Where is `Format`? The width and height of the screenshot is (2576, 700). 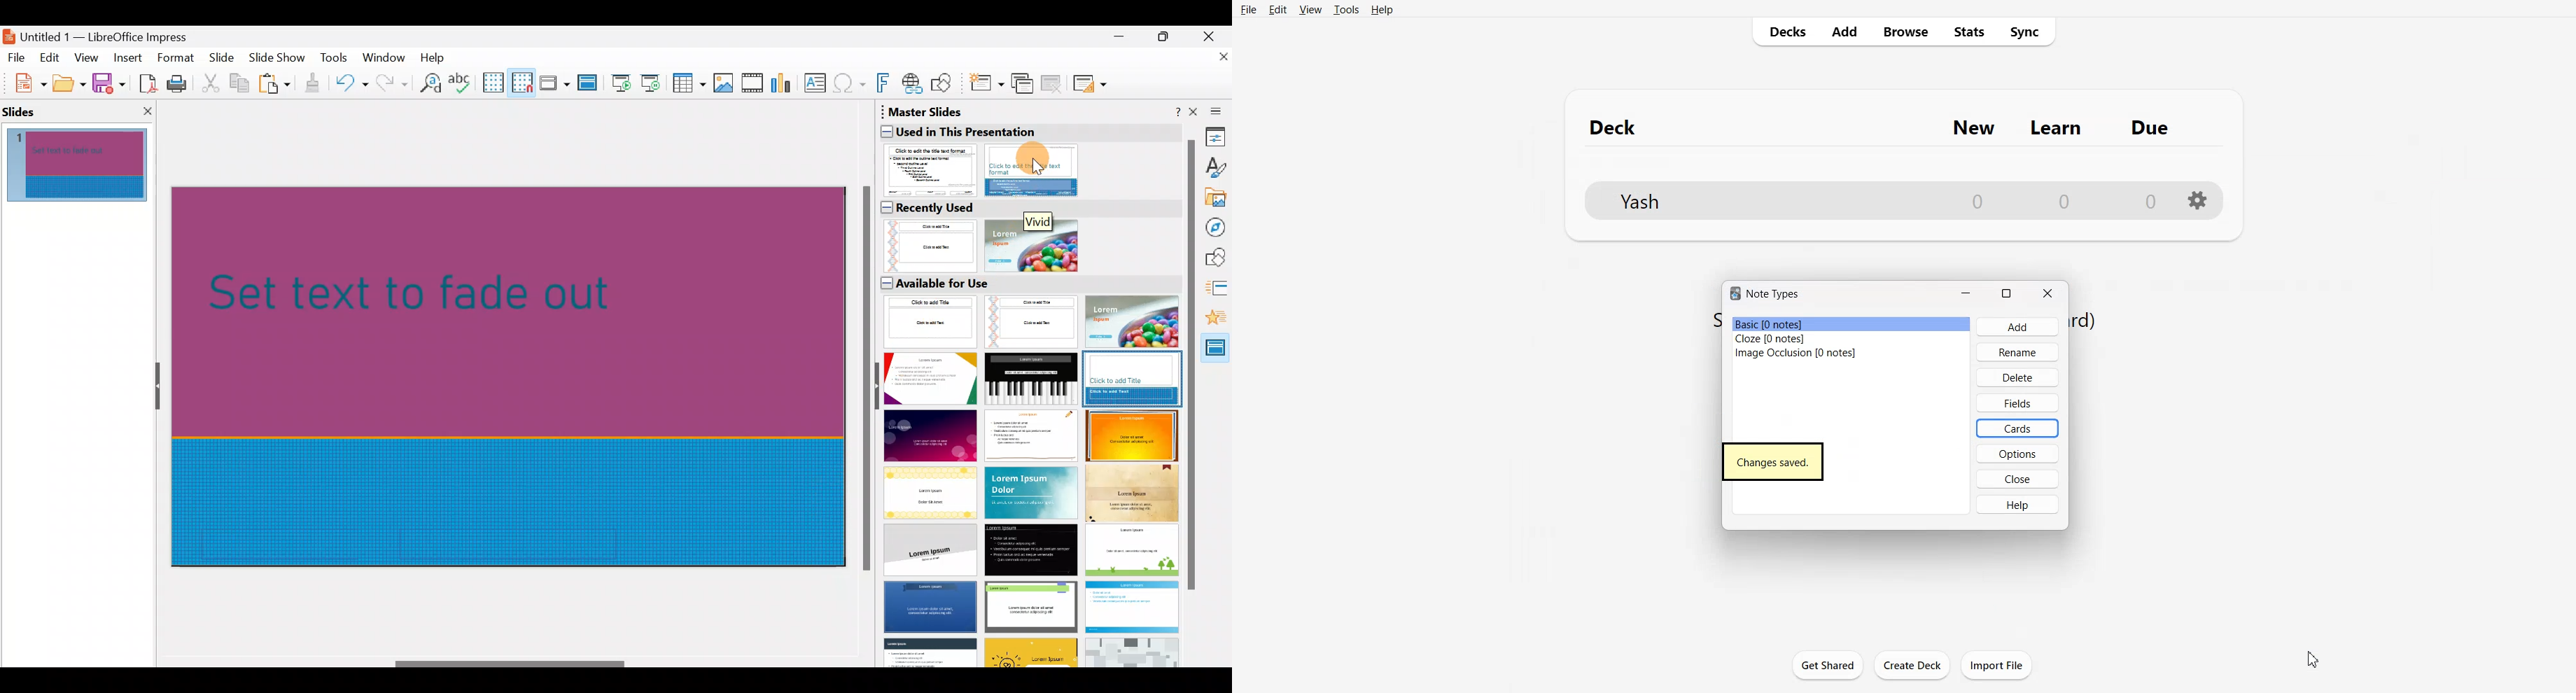 Format is located at coordinates (175, 57).